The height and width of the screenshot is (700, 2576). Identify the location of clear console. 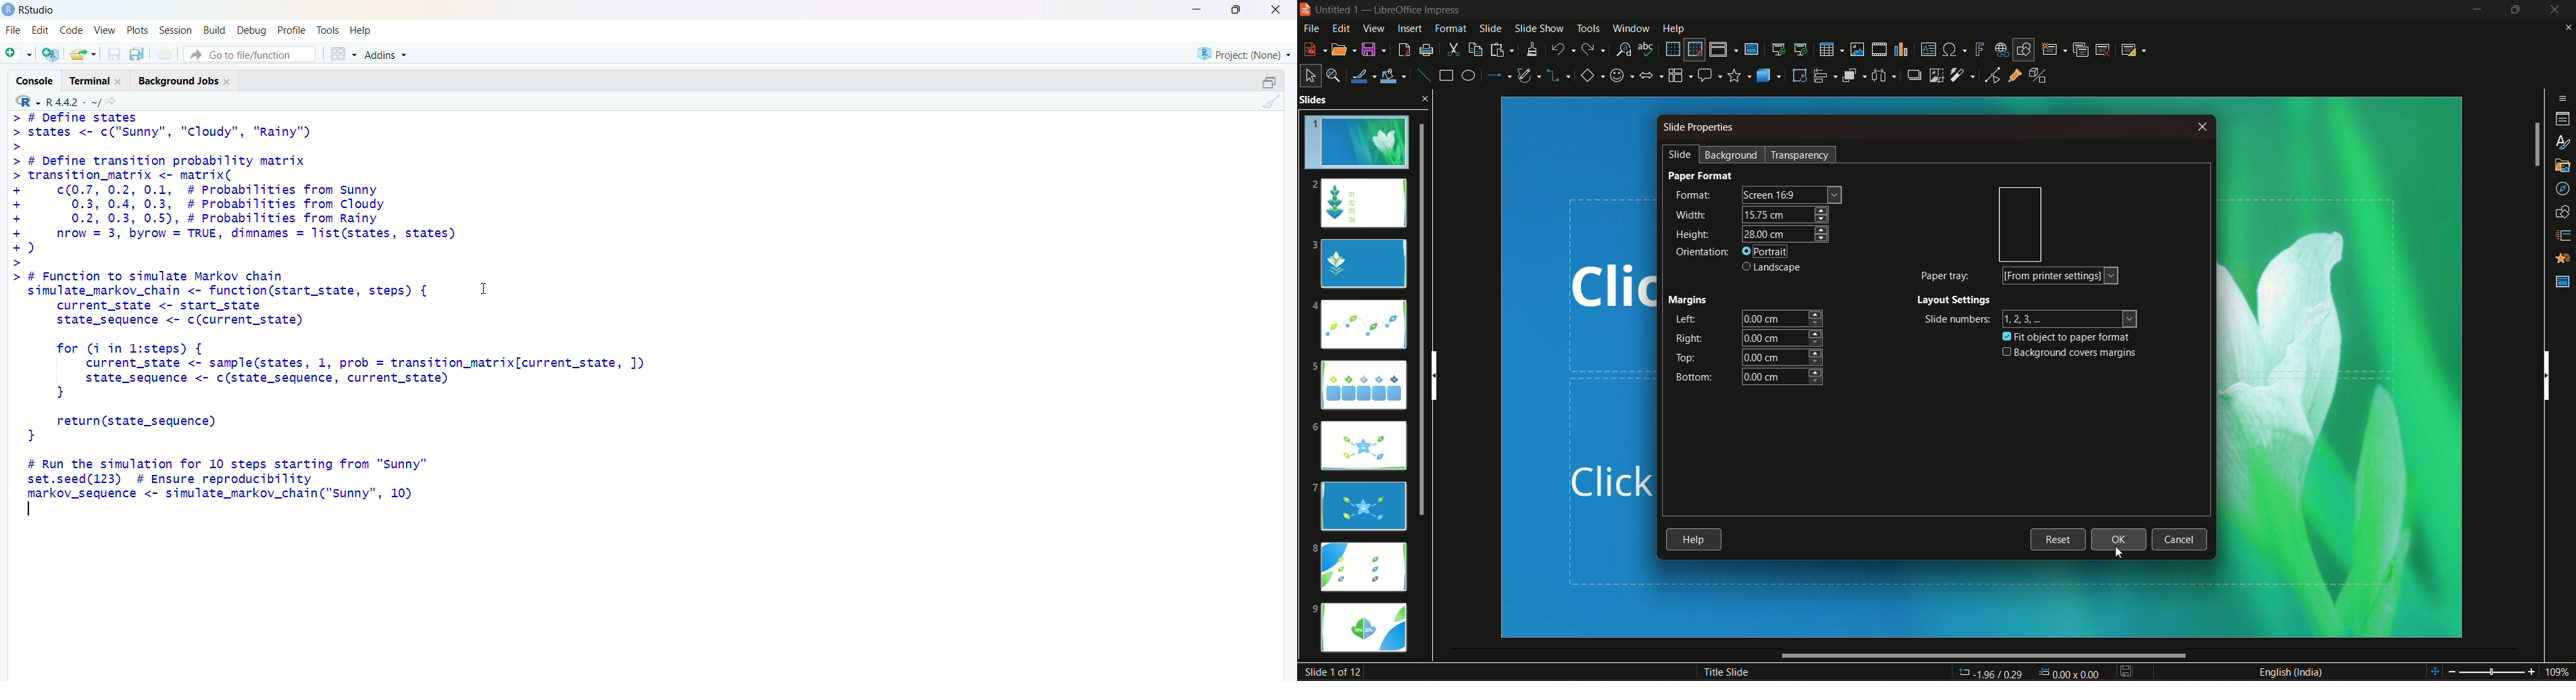
(1271, 102).